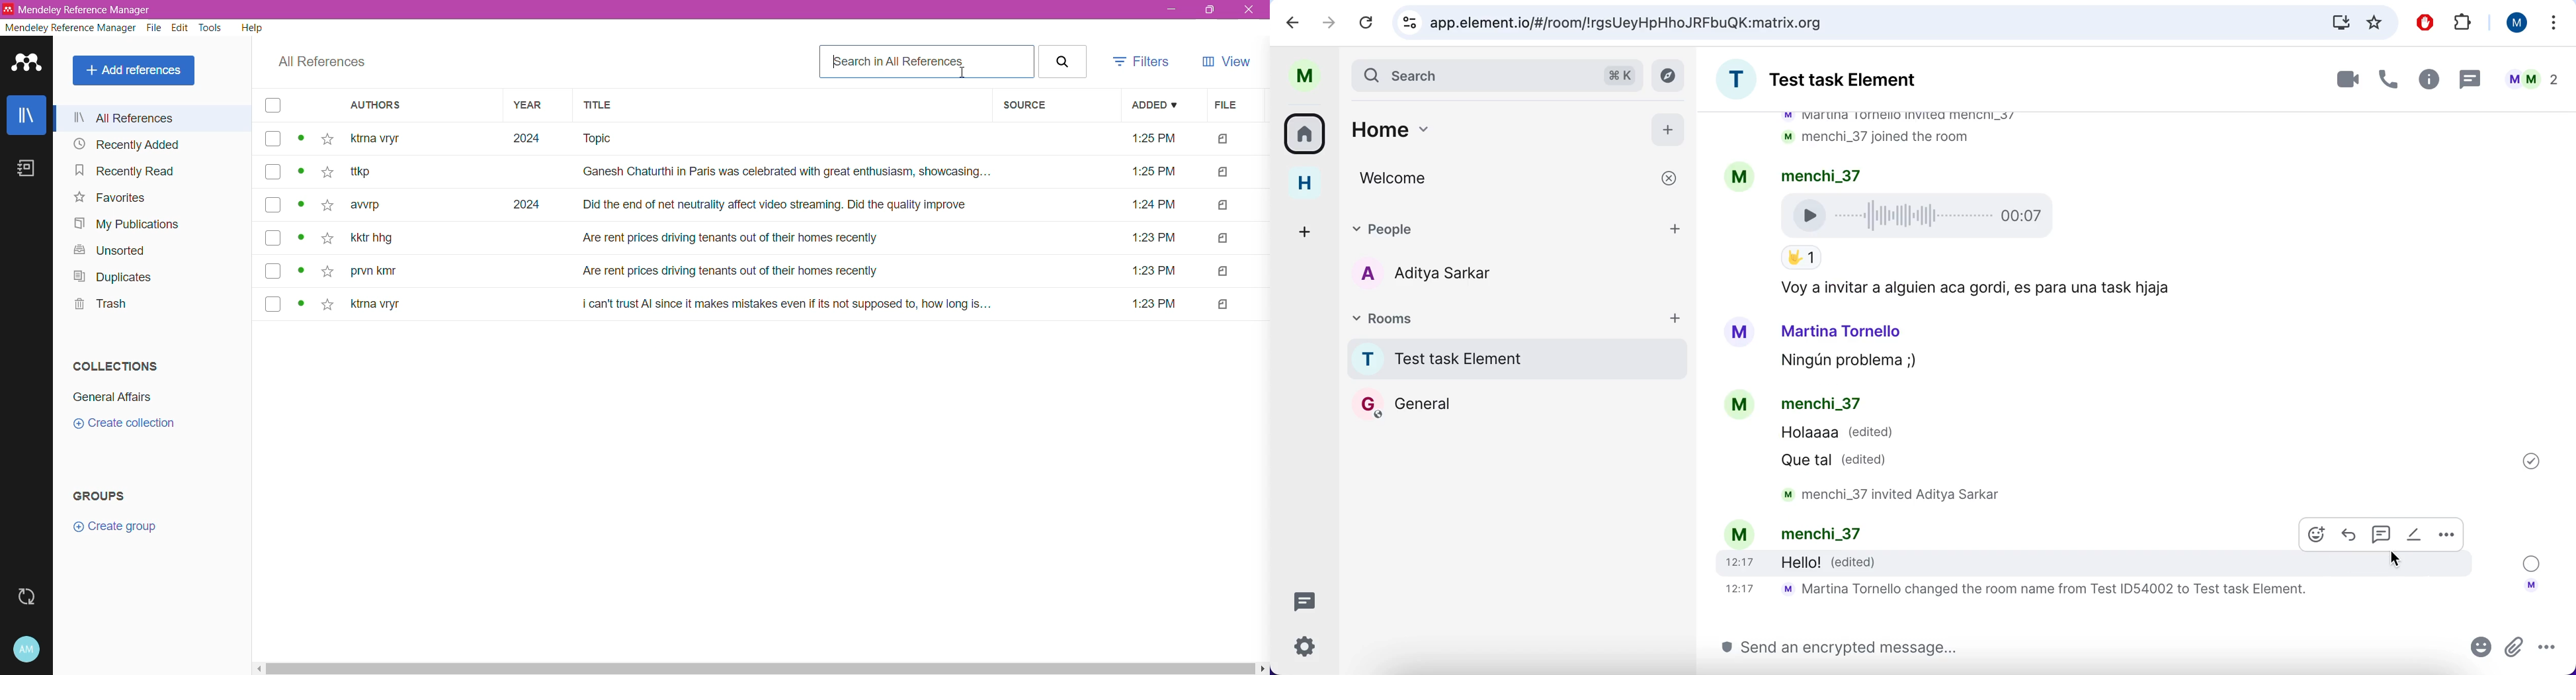  Describe the element at coordinates (770, 141) in the screenshot. I see `7 kta vryr 2024 Topic 1:25PM` at that location.